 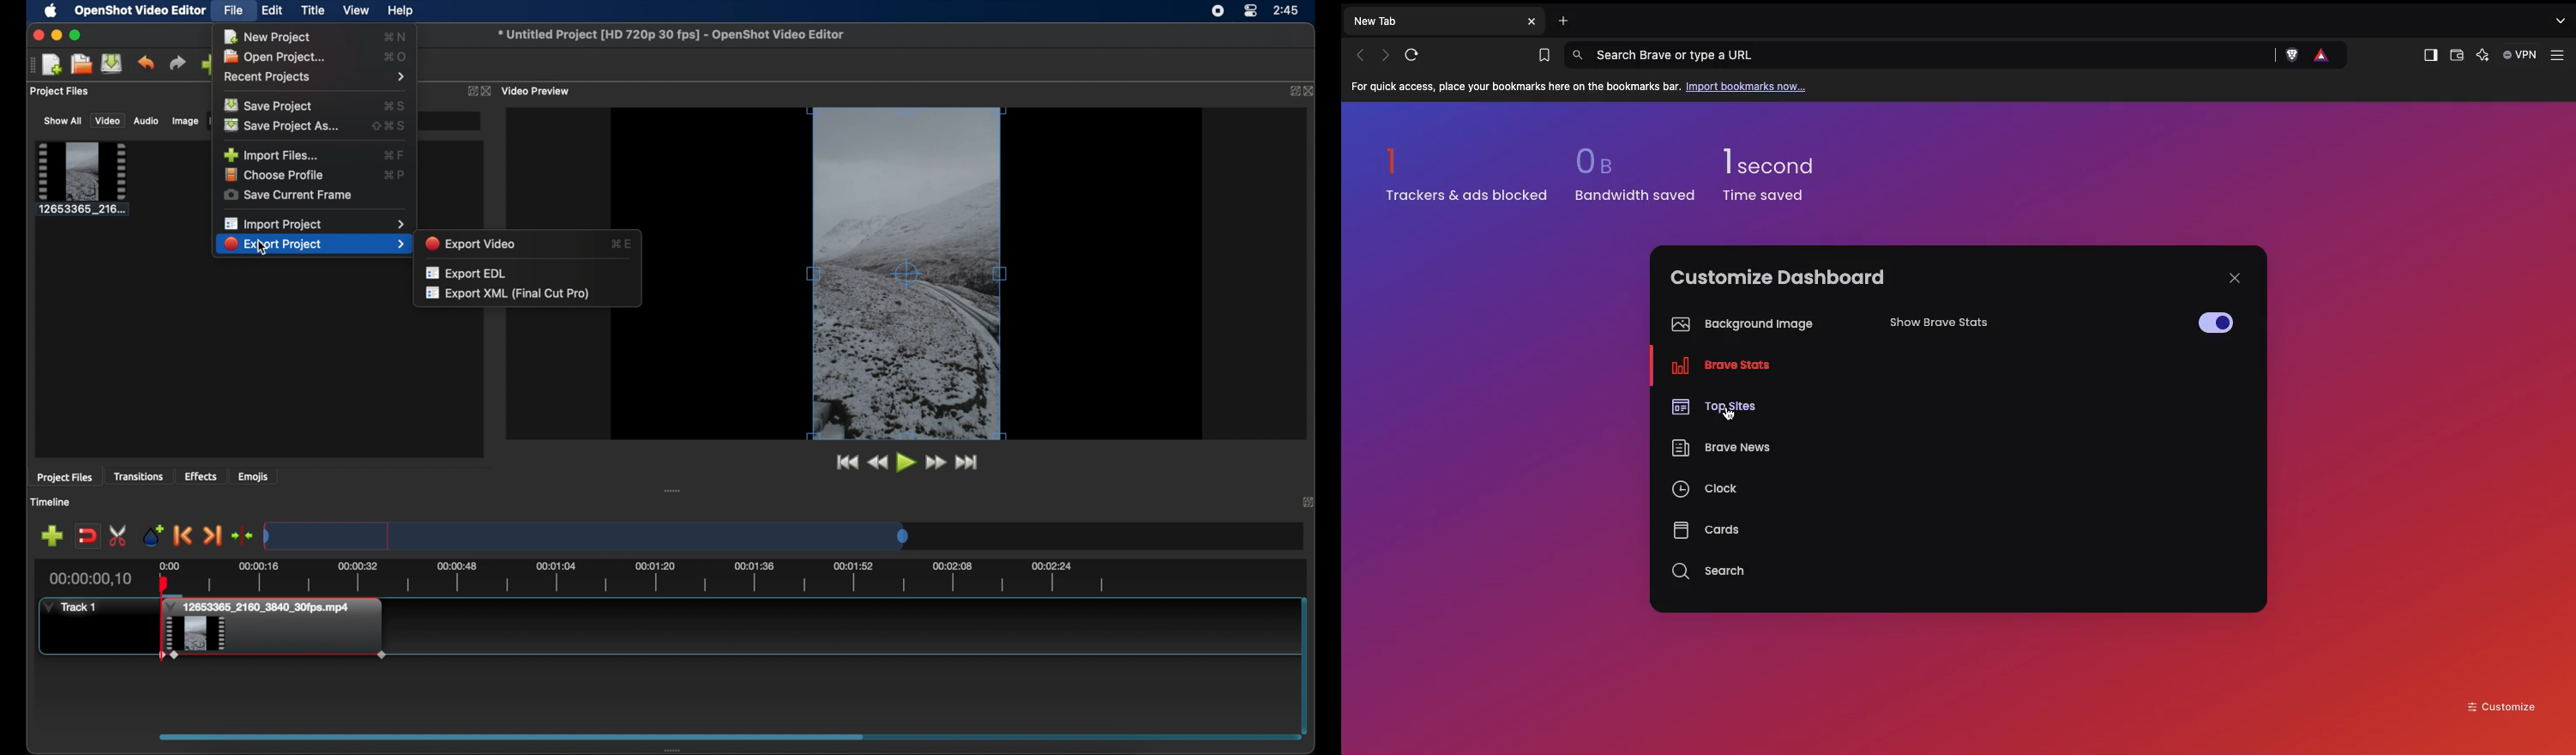 I want to click on Brave Shields, so click(x=2294, y=56).